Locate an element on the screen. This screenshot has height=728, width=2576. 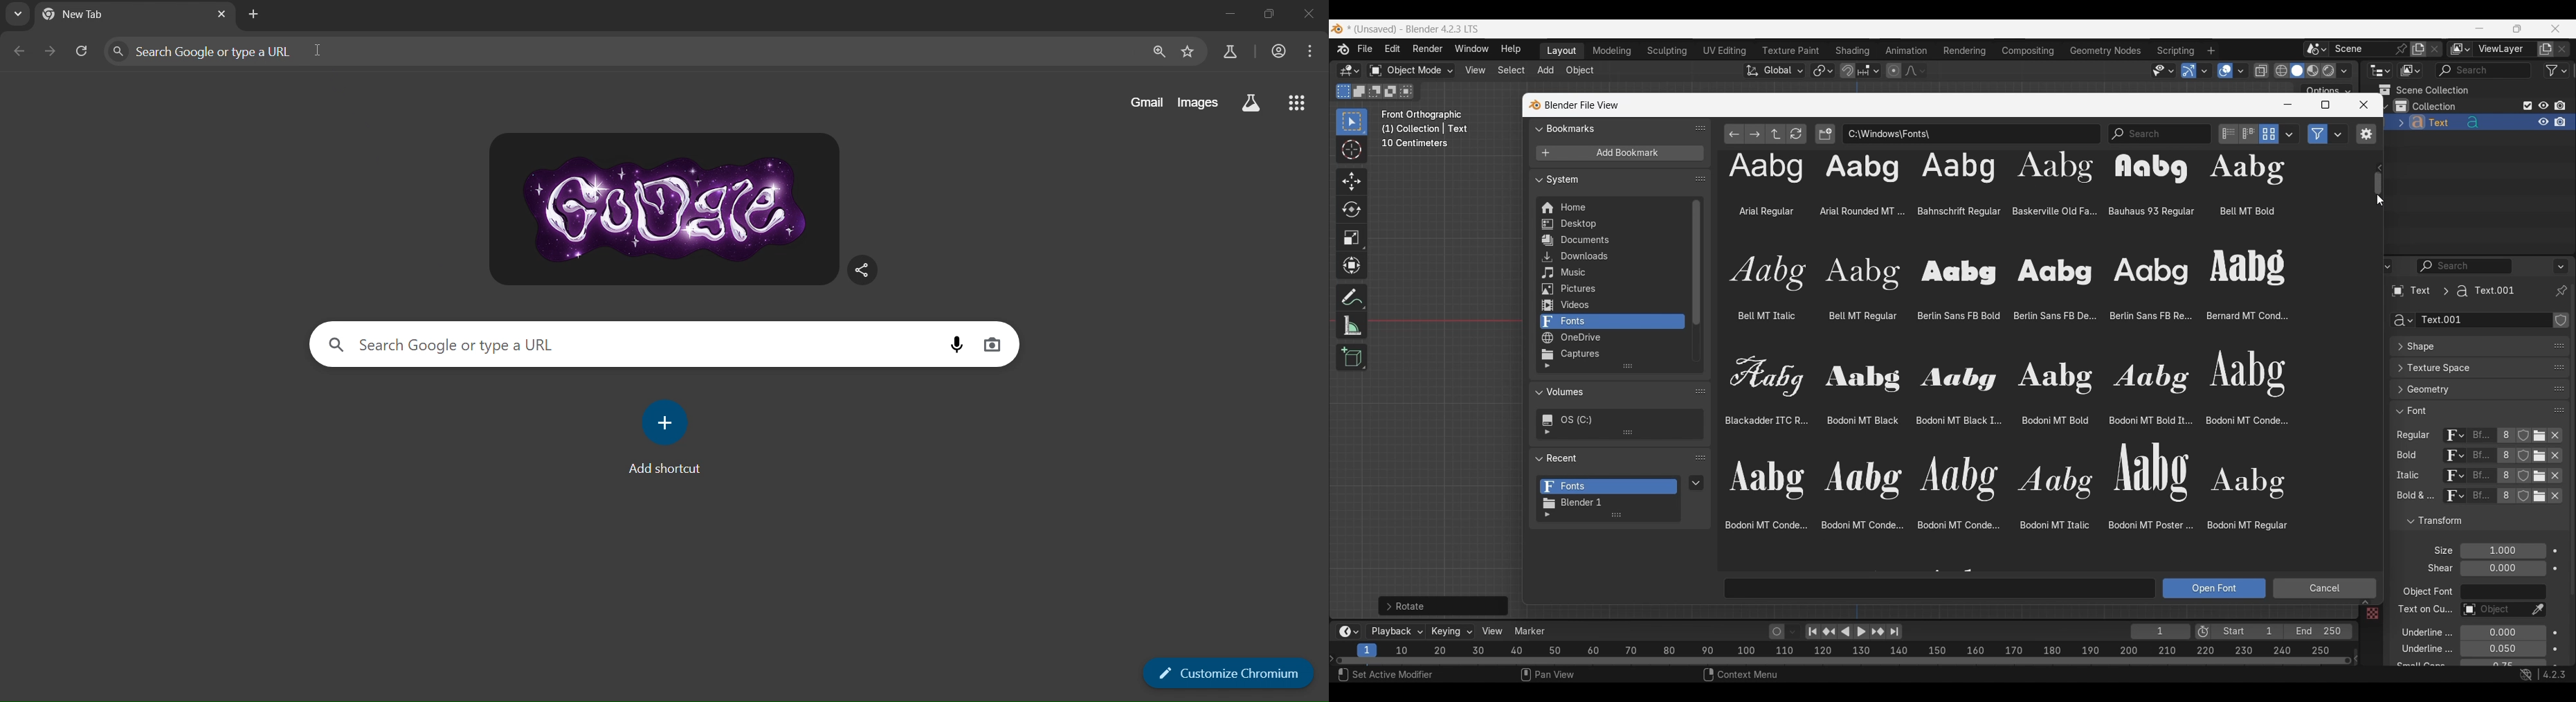
Geometry nodes workspace is located at coordinates (2105, 50).